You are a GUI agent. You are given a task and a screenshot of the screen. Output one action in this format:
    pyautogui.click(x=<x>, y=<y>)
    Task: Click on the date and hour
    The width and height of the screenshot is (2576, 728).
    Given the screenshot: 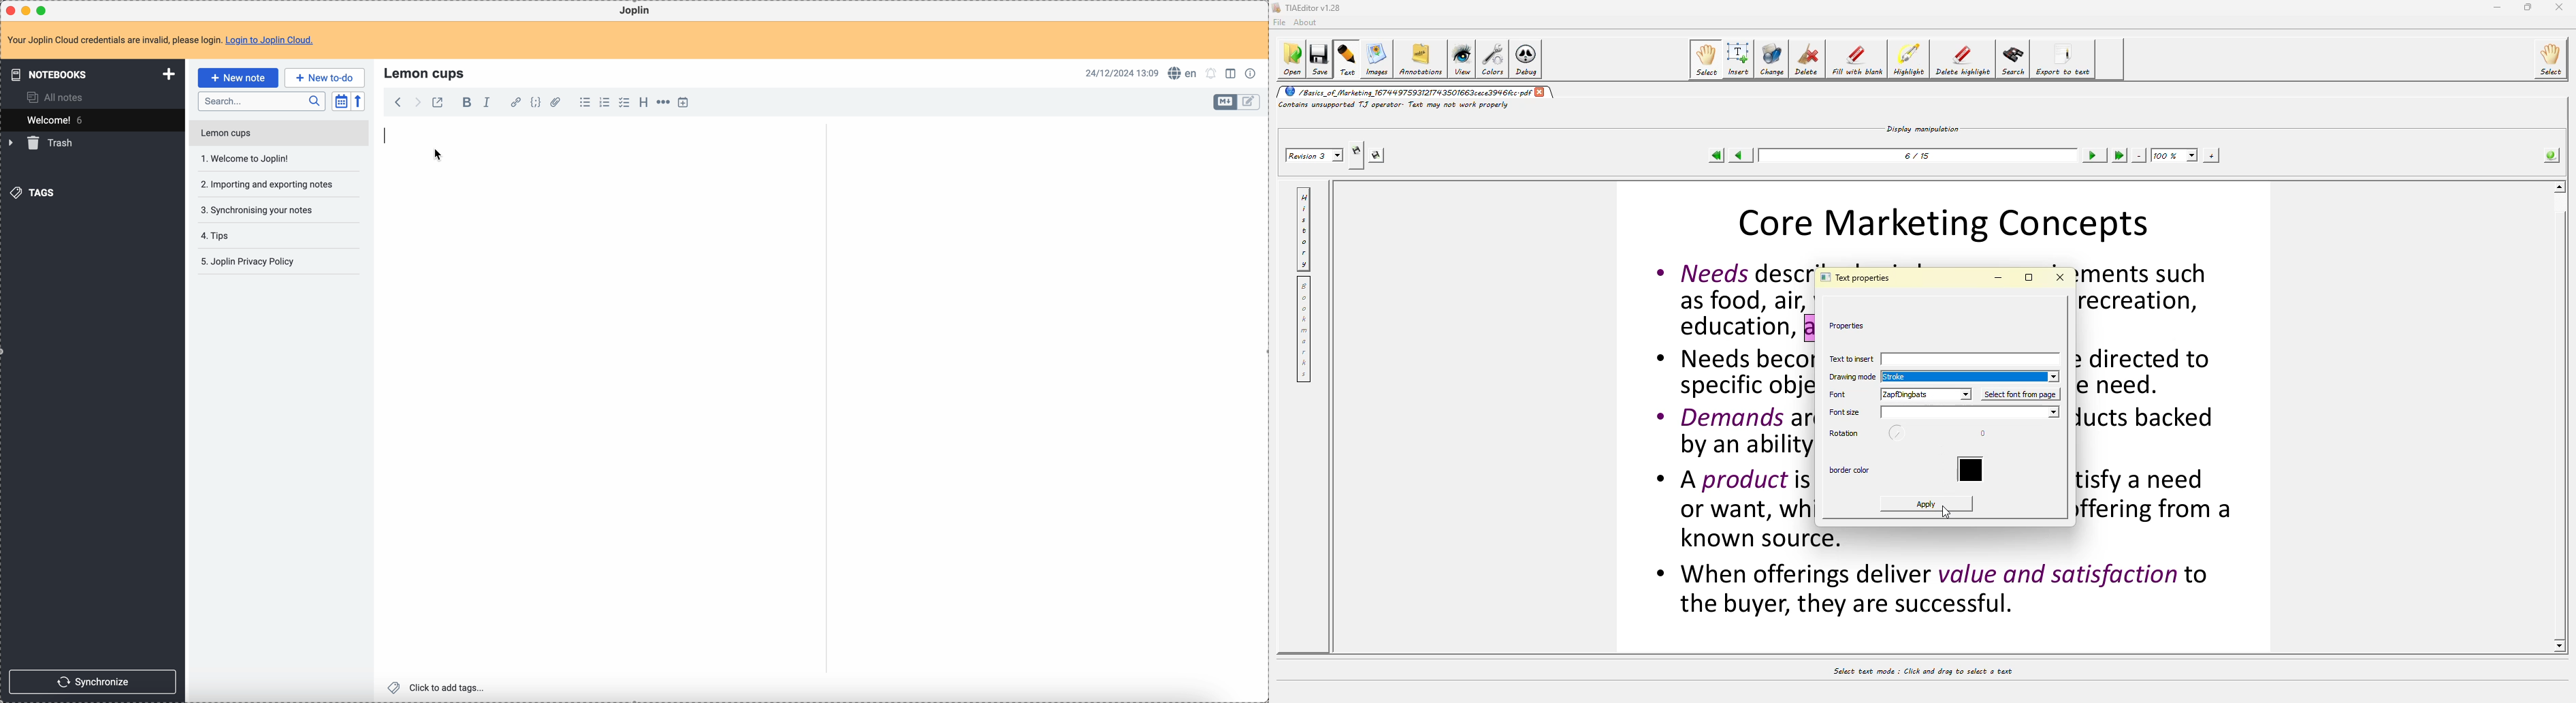 What is the action you would take?
    pyautogui.click(x=1123, y=72)
    